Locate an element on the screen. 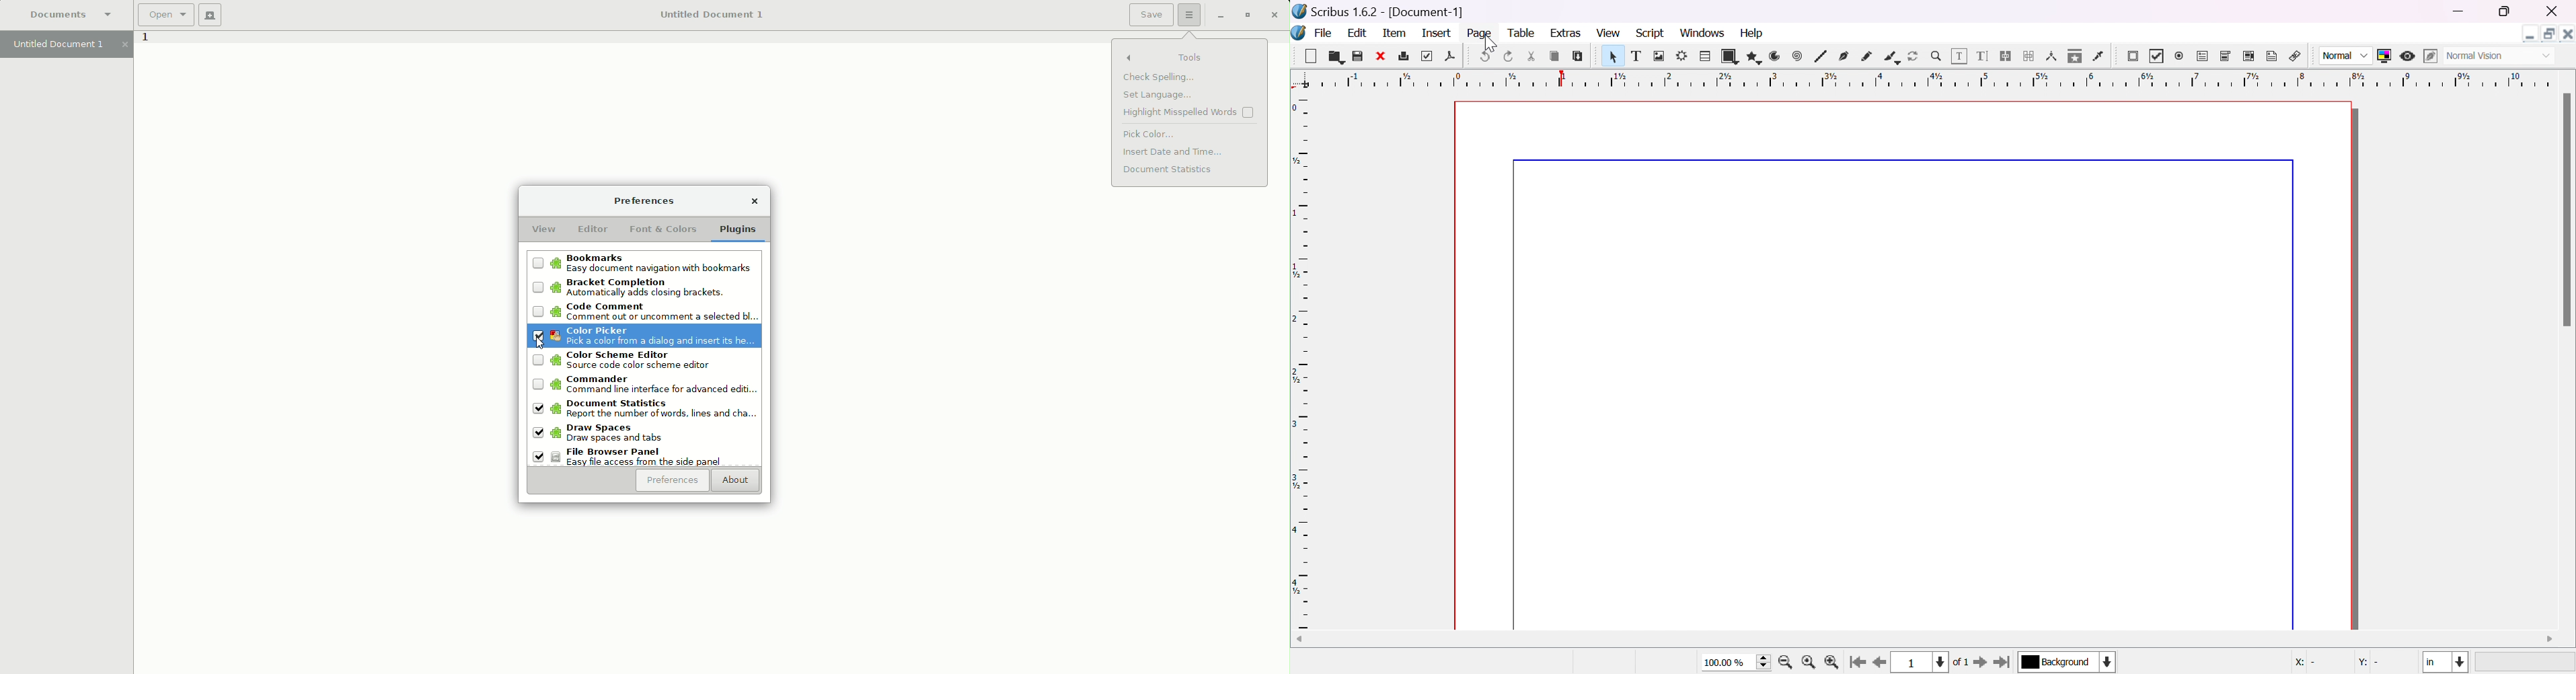 This screenshot has height=700, width=2576. Document statistics: Report the number of words, lines, and cha.... is located at coordinates (644, 411).